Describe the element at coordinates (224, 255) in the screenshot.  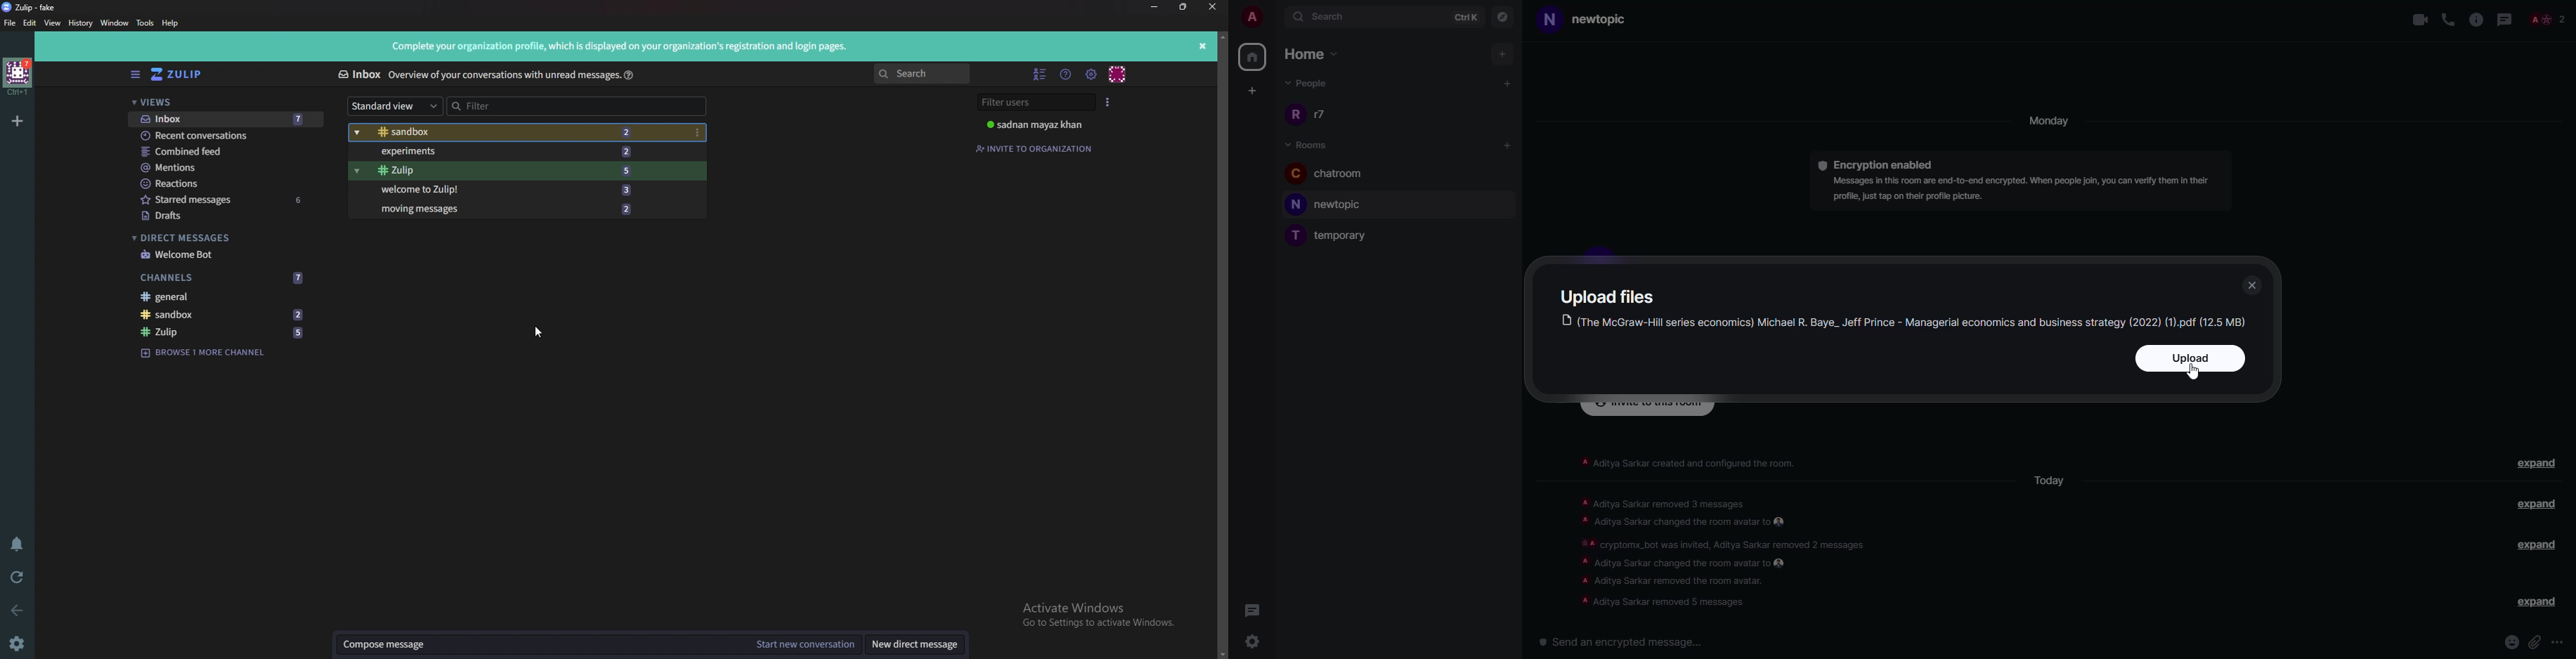
I see `welcome bot` at that location.